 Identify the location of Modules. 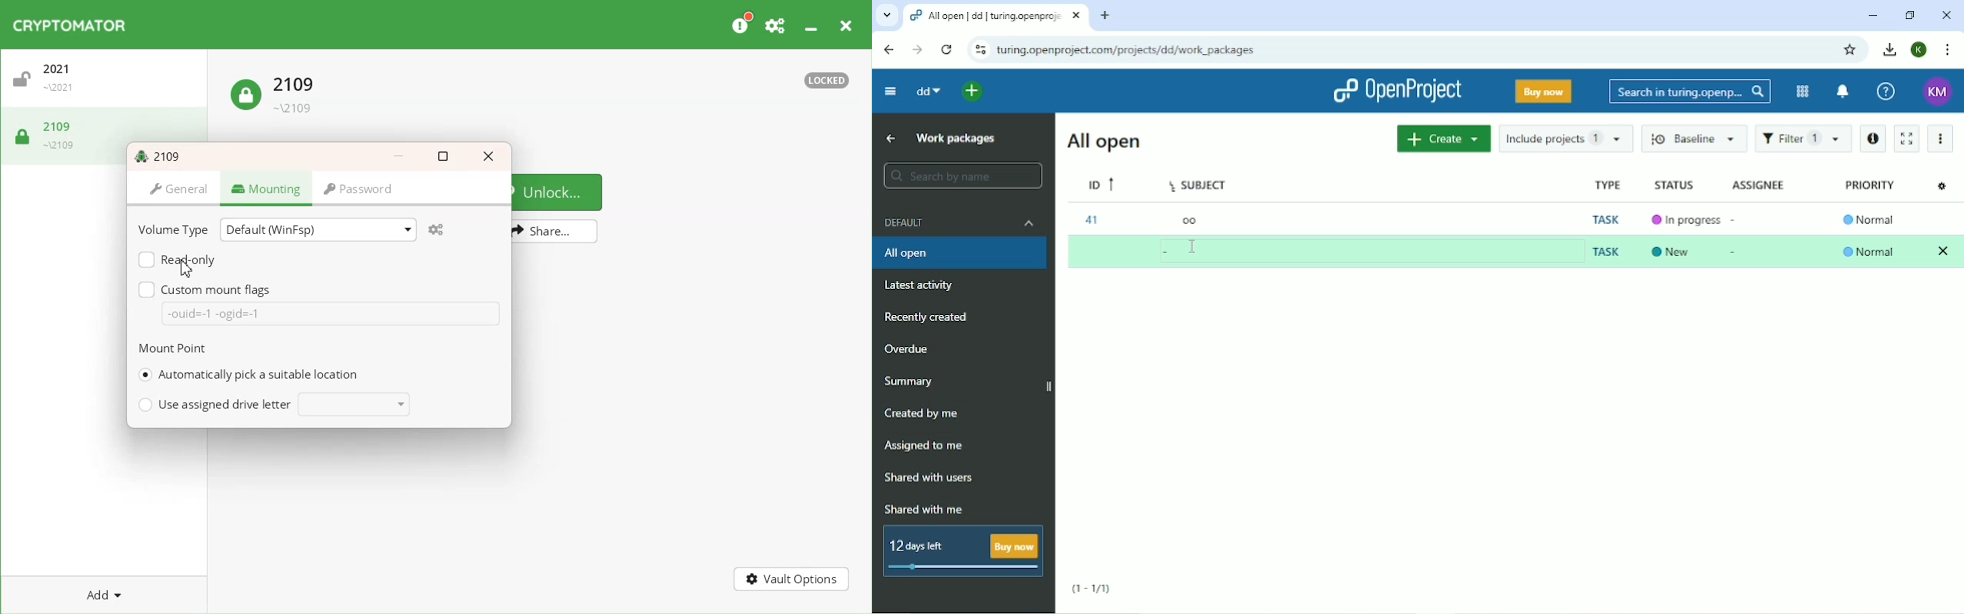
(1801, 90).